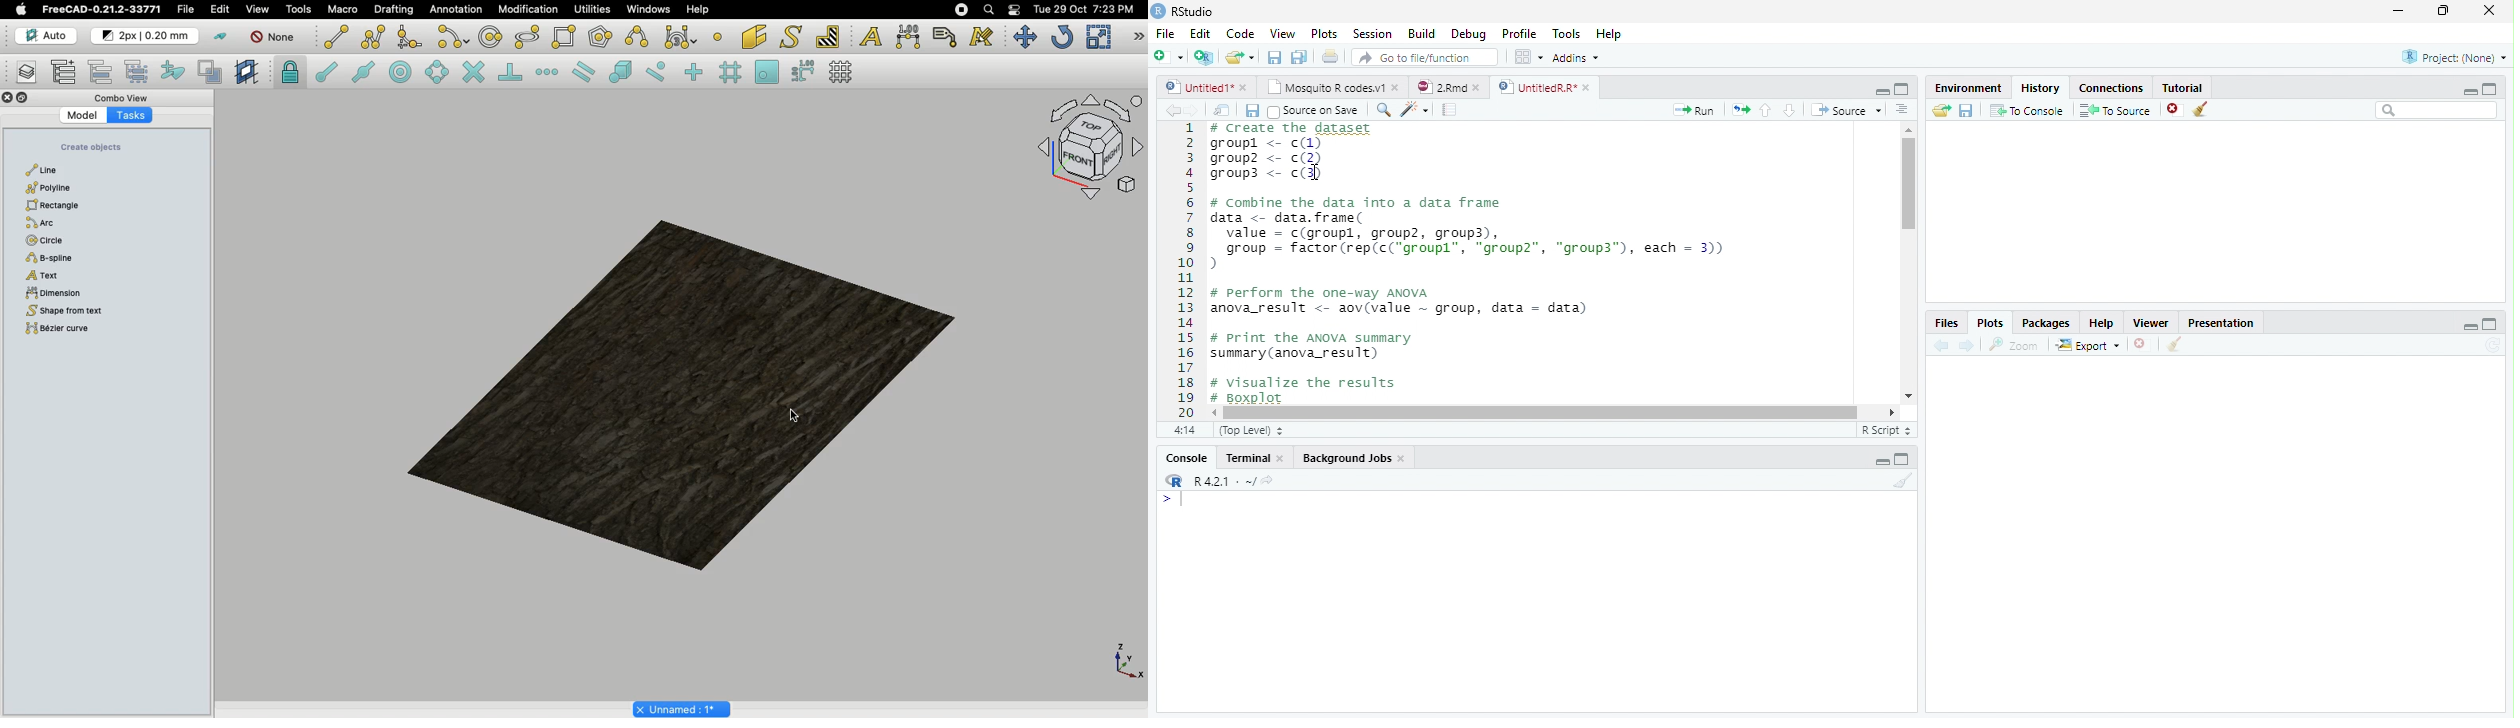 The height and width of the screenshot is (728, 2520). What do you see at coordinates (373, 37) in the screenshot?
I see `Polyline` at bounding box center [373, 37].